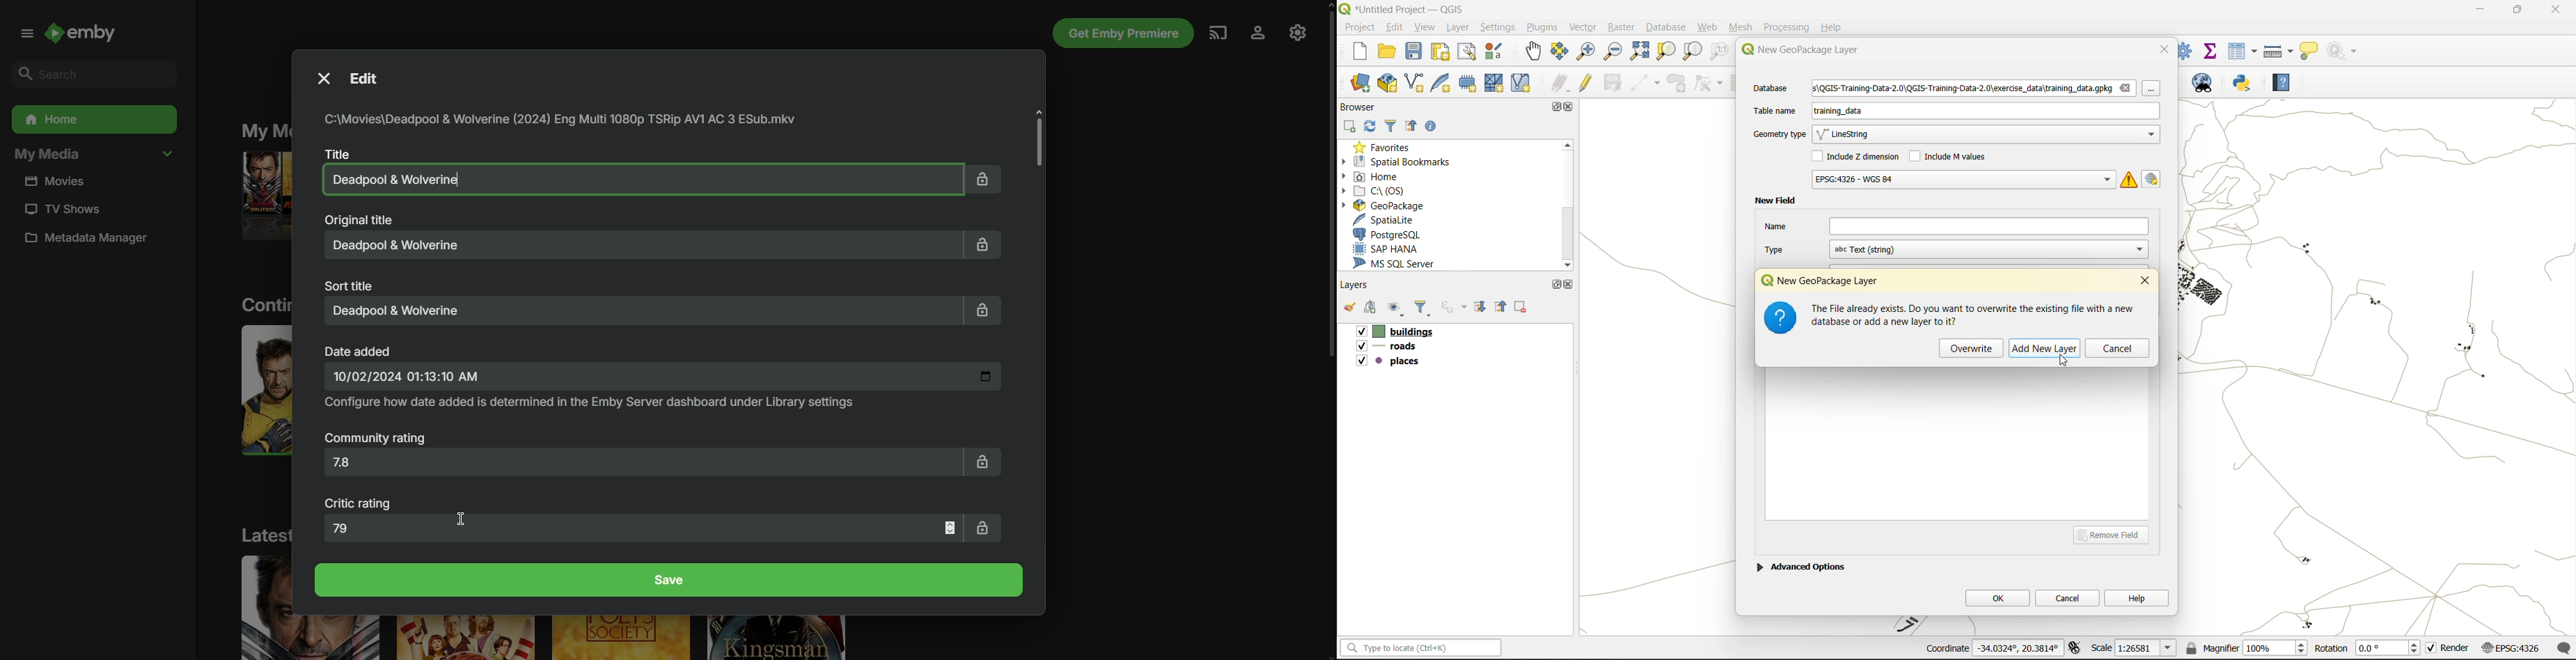 This screenshot has width=2576, height=672. I want to click on open, so click(1348, 310).